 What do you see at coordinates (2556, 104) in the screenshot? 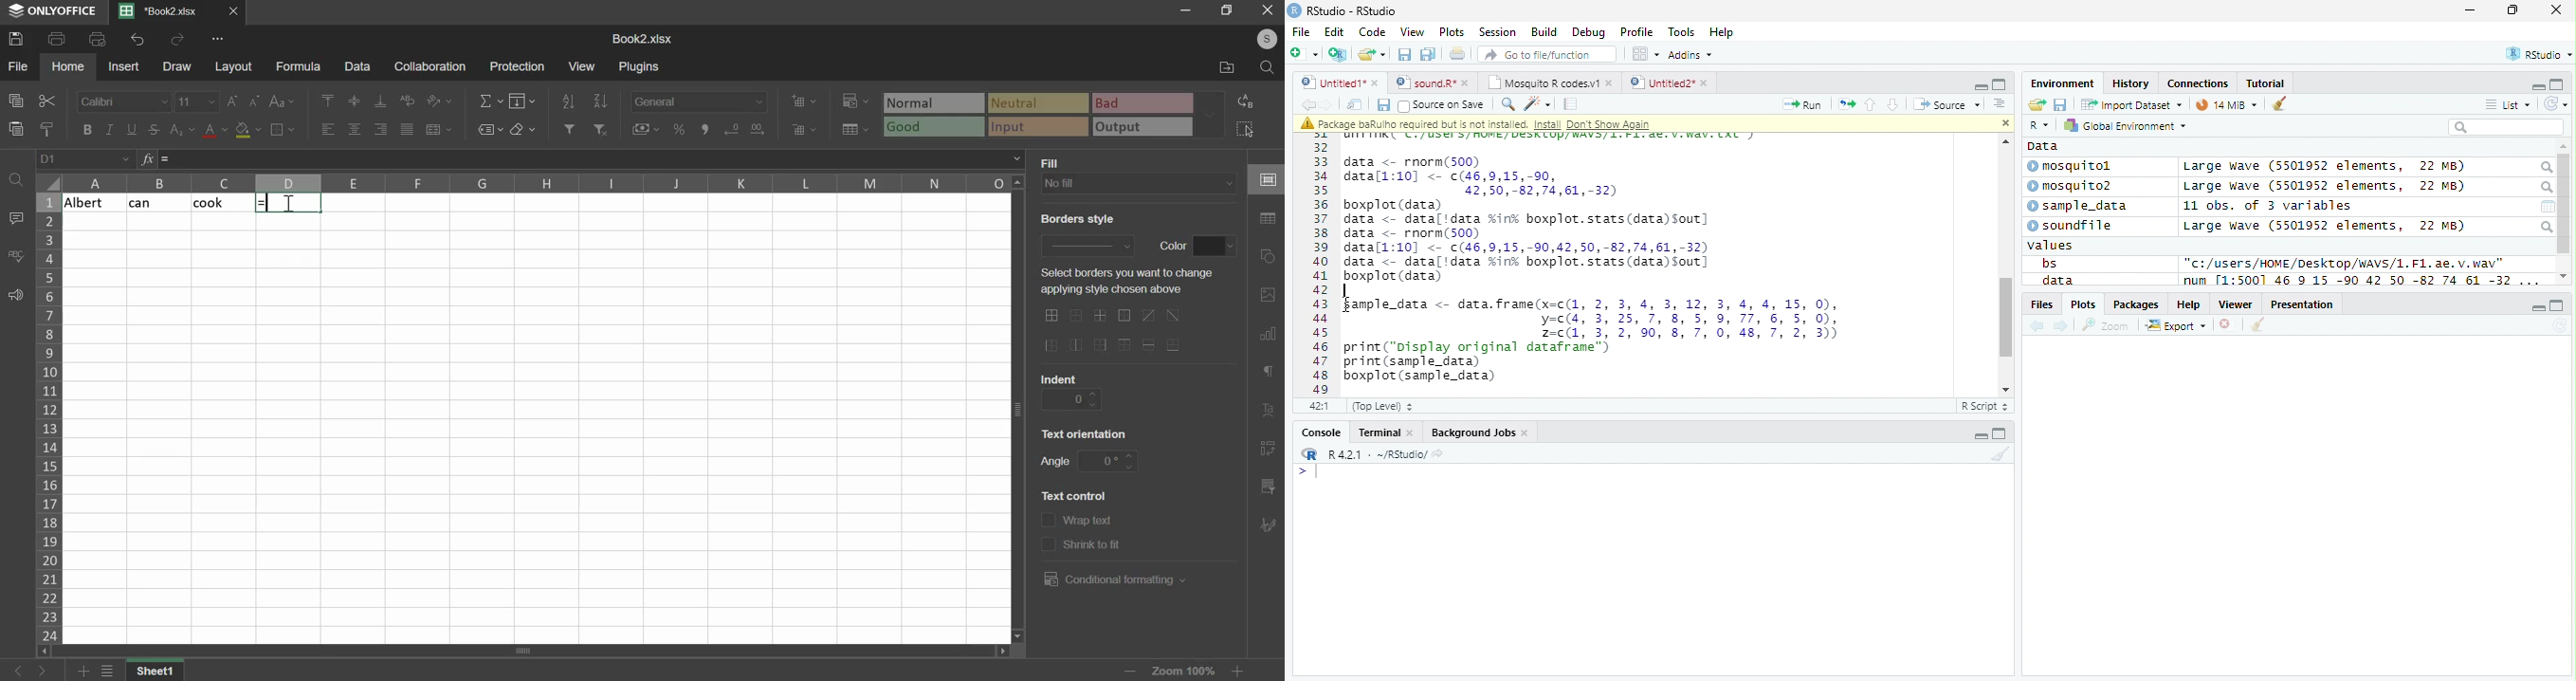
I see `Refresh` at bounding box center [2556, 104].